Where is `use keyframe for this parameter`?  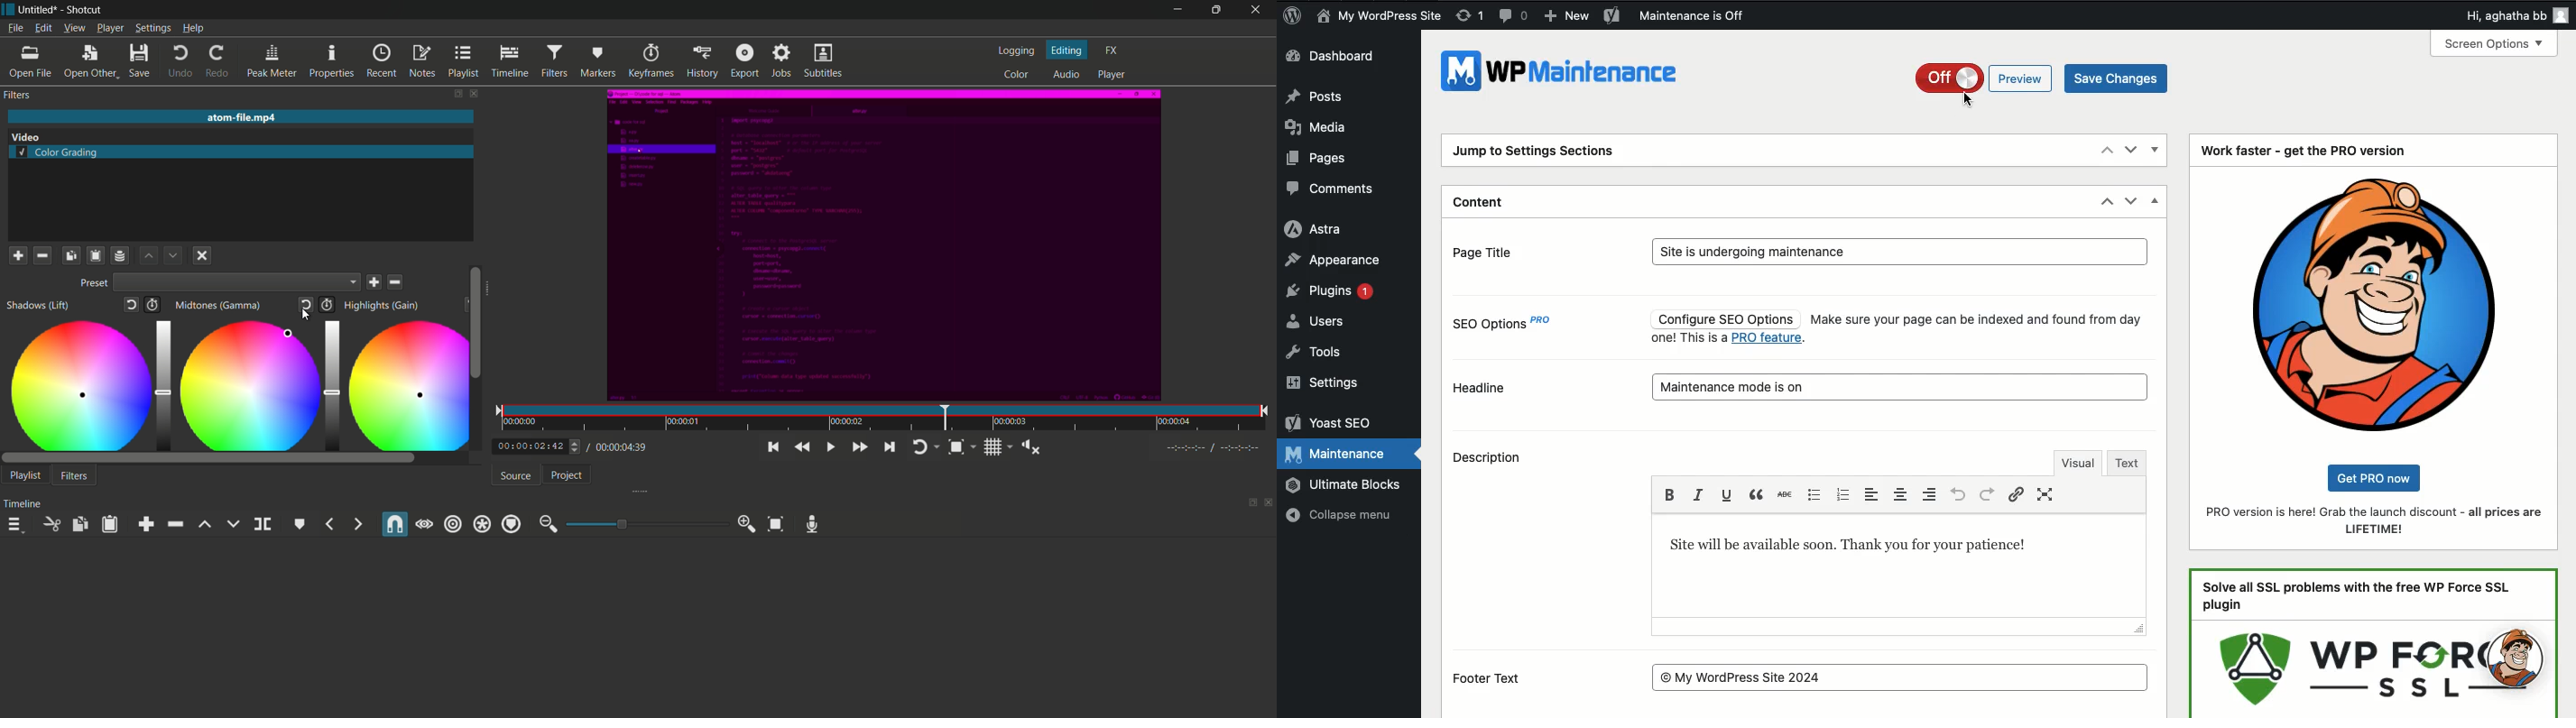
use keyframe for this parameter is located at coordinates (327, 304).